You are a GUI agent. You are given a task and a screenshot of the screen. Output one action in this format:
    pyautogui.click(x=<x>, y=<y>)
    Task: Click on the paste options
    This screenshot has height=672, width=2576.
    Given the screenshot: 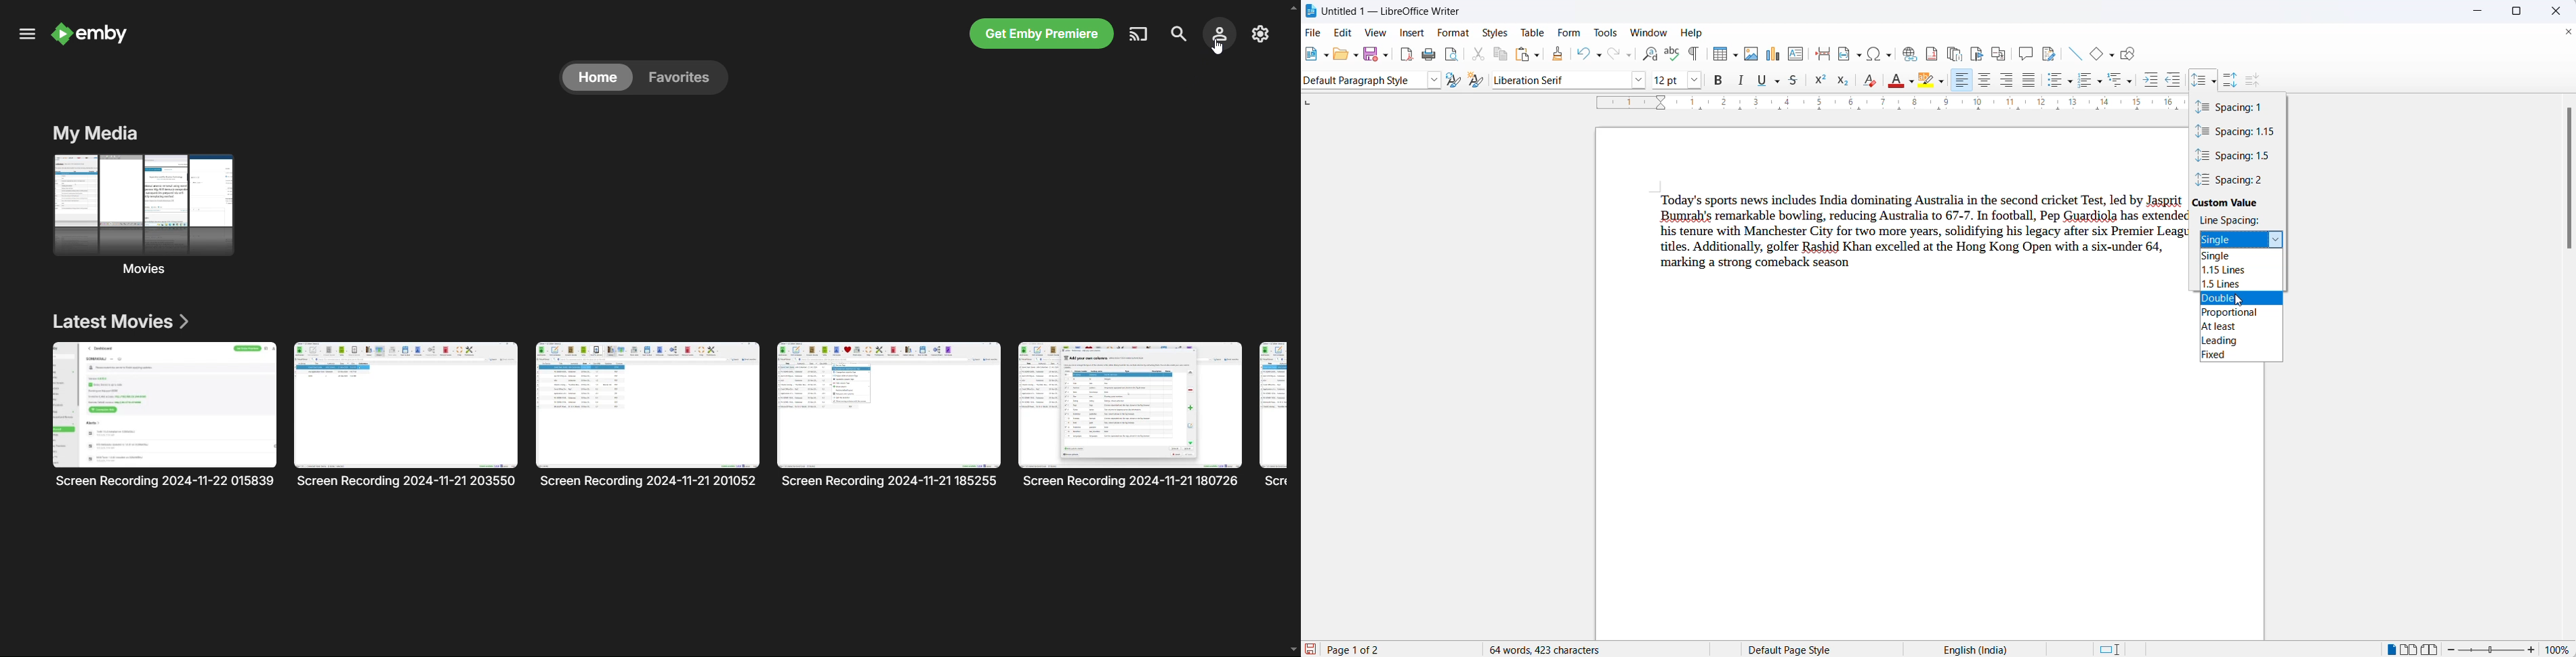 What is the action you would take?
    pyautogui.click(x=1541, y=55)
    